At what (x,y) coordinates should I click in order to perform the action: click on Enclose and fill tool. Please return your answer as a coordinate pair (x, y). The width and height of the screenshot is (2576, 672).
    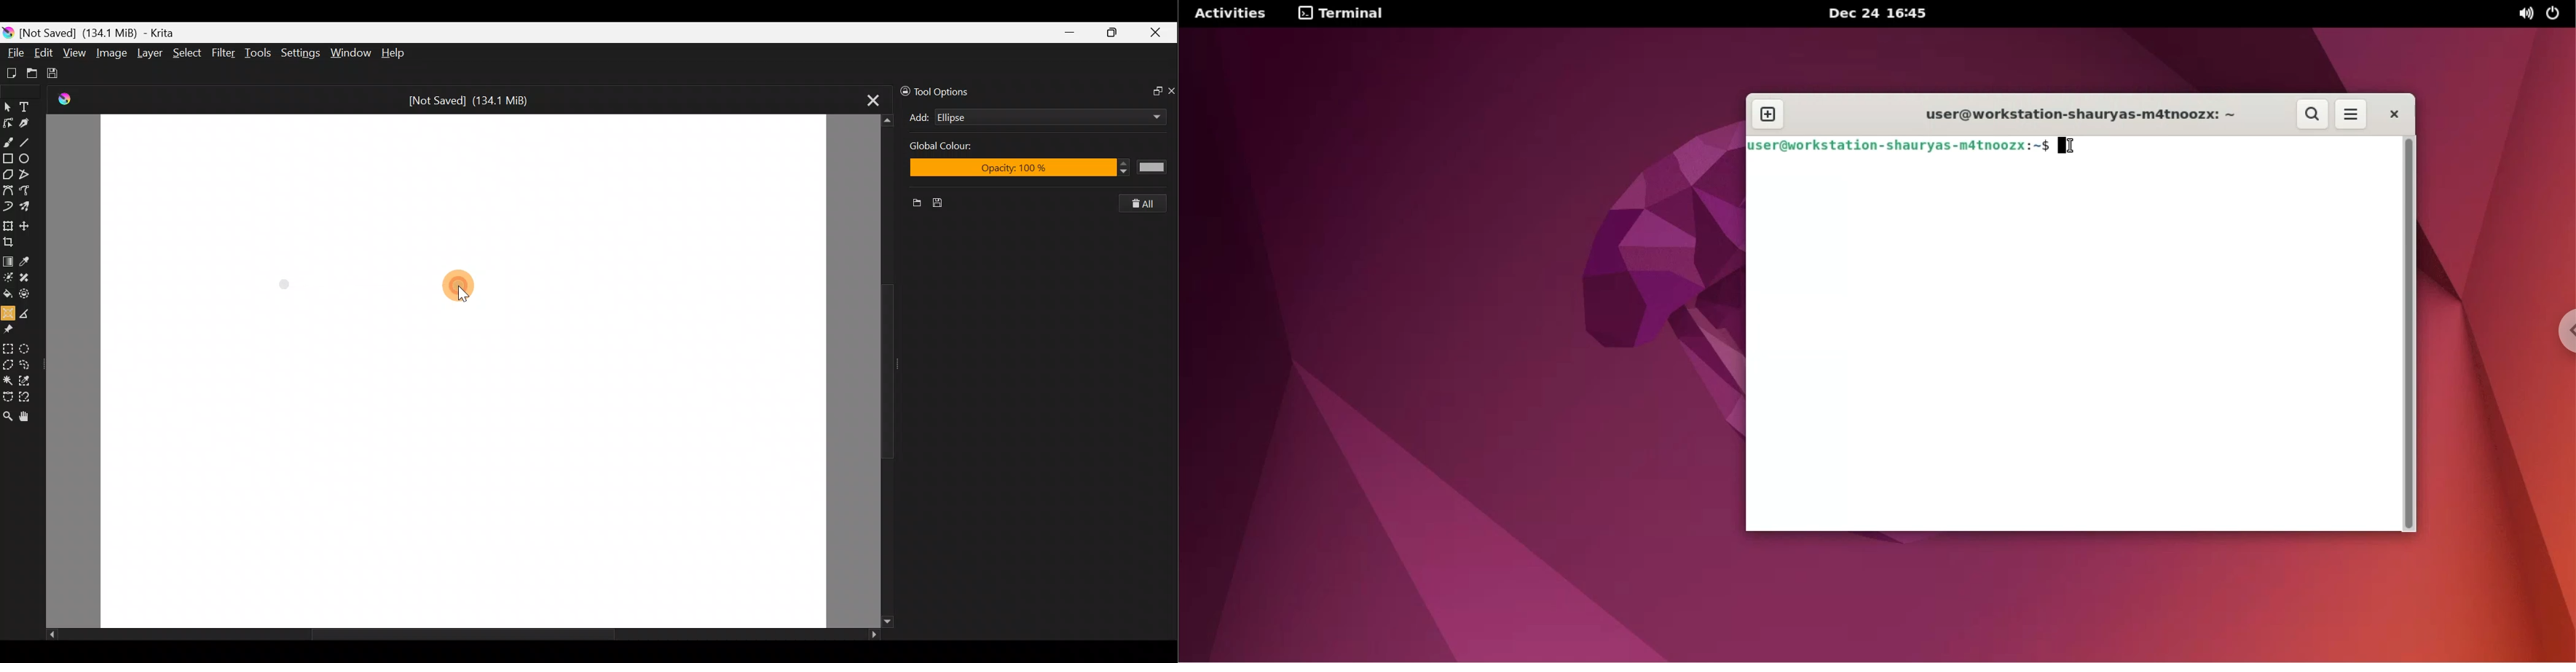
    Looking at the image, I should click on (30, 296).